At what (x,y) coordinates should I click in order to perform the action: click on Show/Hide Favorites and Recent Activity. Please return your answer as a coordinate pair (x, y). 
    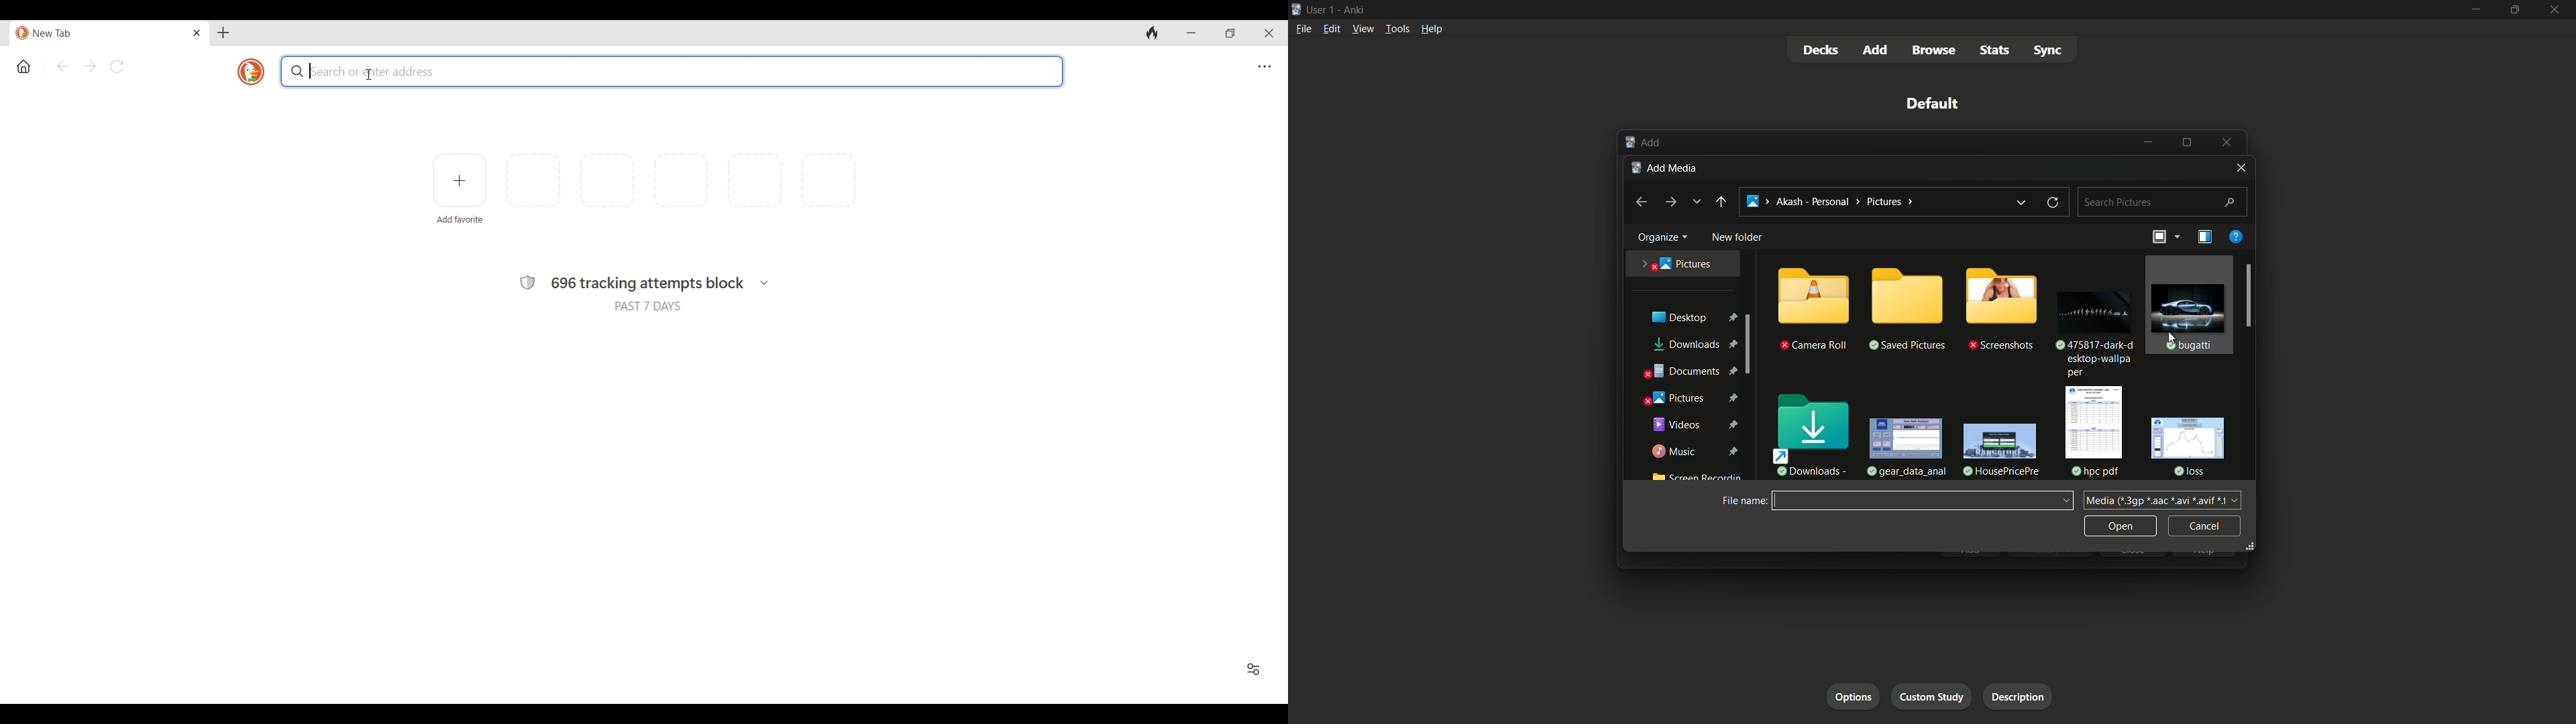
    Looking at the image, I should click on (1254, 669).